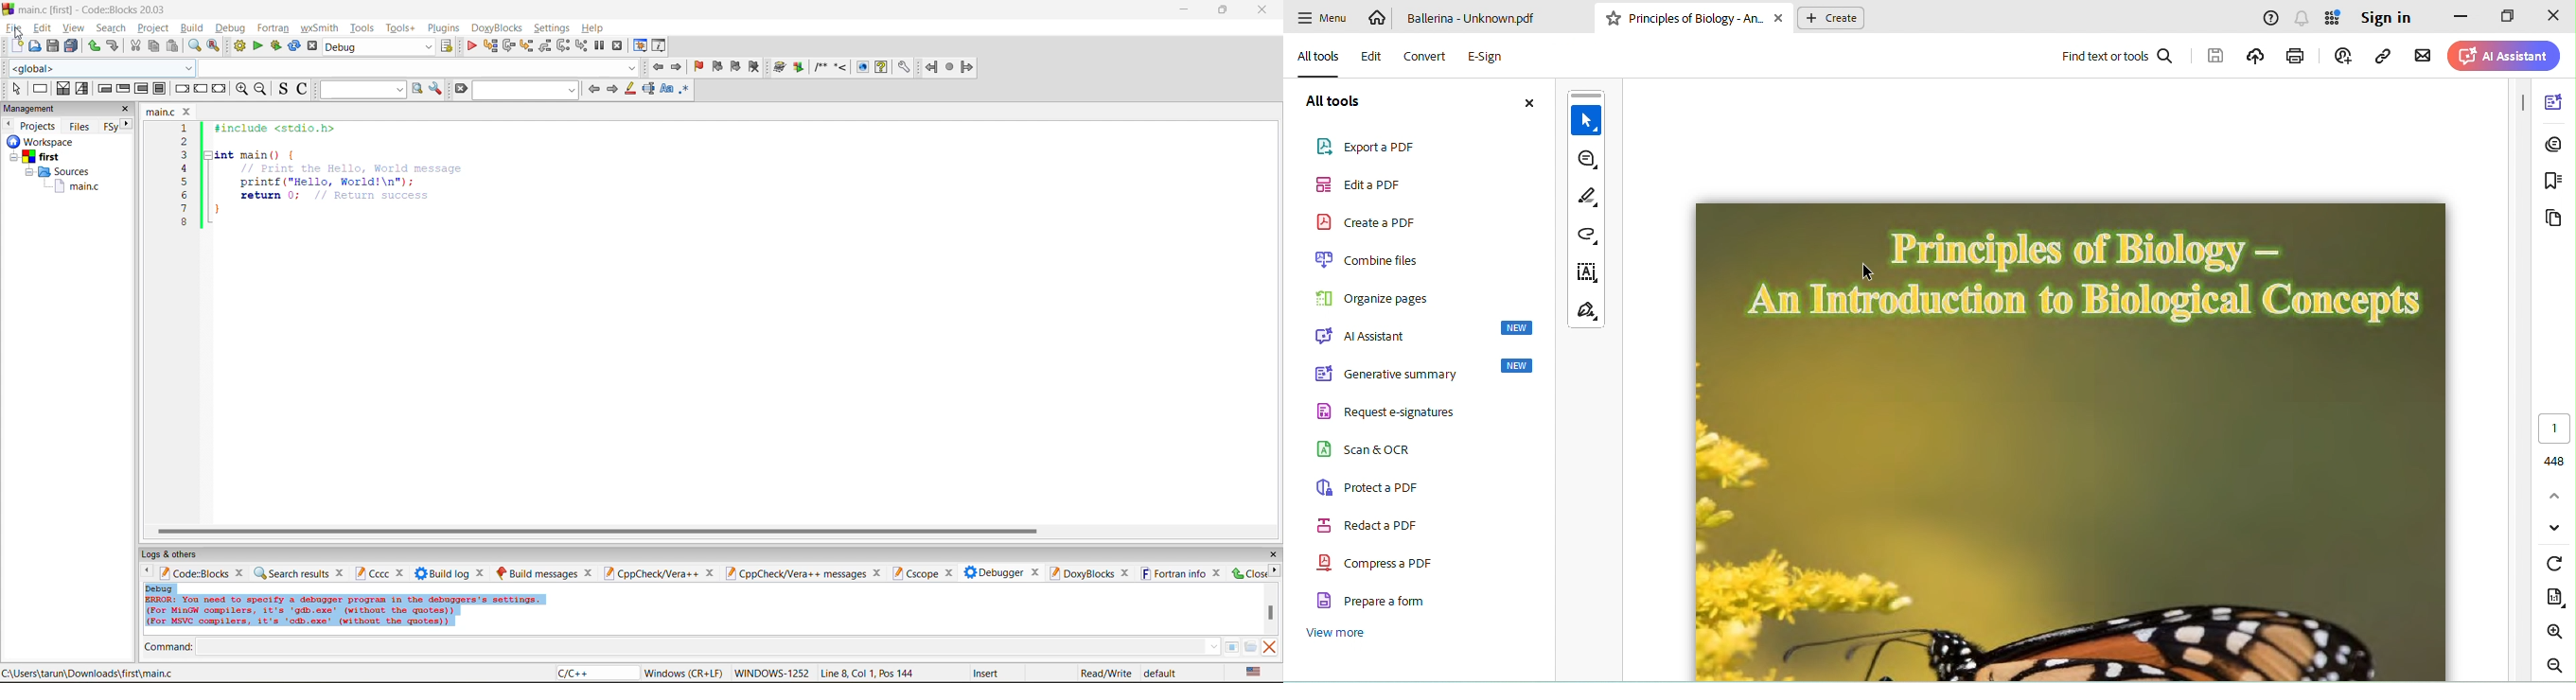  What do you see at coordinates (1218, 573) in the screenshot?
I see `close` at bounding box center [1218, 573].